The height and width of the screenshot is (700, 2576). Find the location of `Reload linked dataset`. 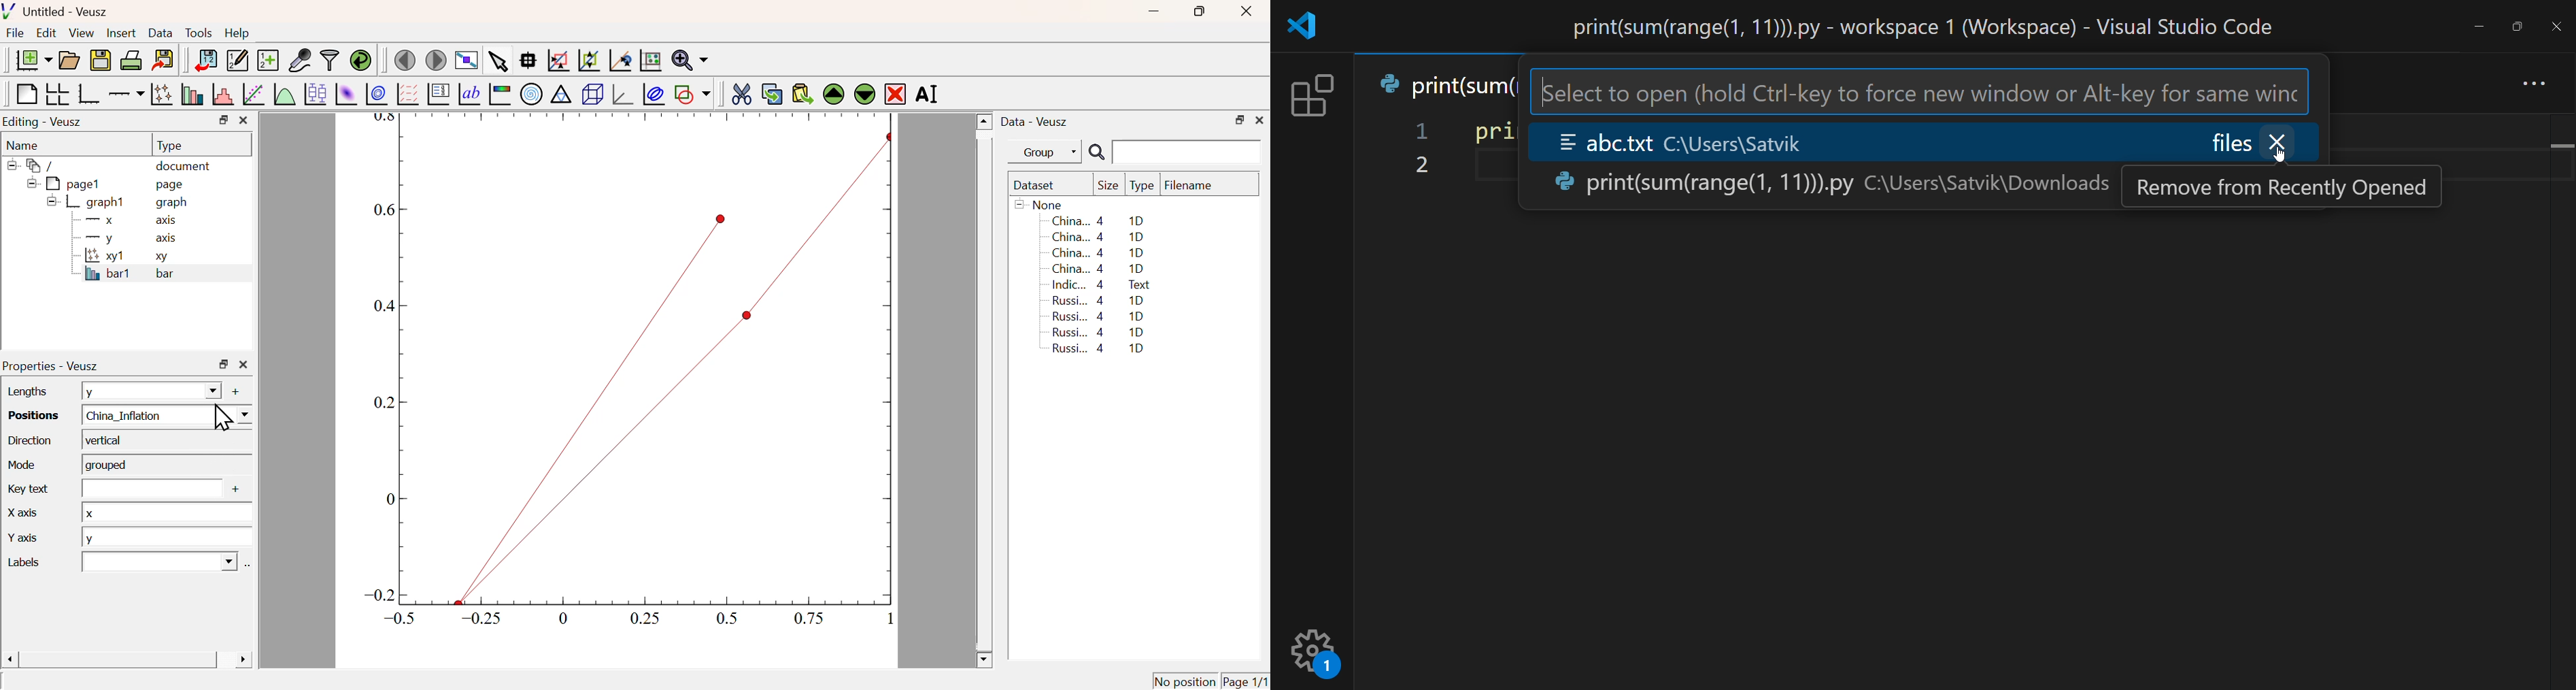

Reload linked dataset is located at coordinates (361, 59).